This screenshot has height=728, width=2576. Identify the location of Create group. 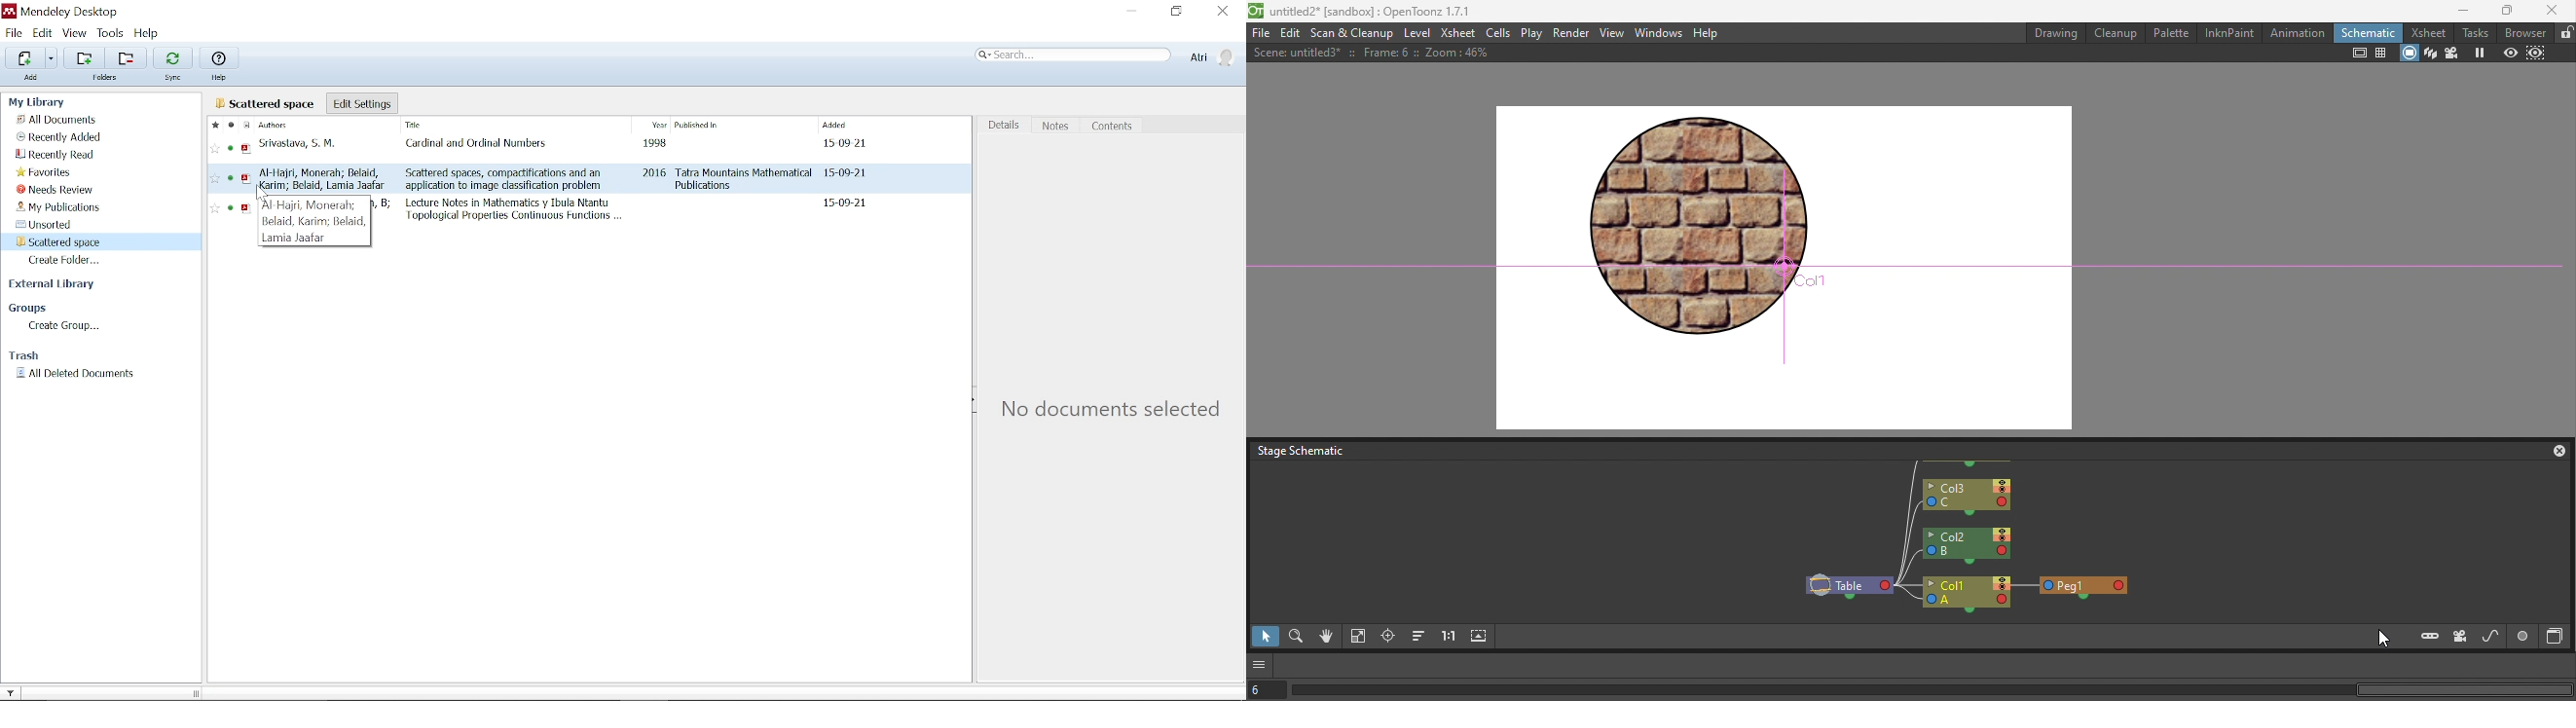
(65, 327).